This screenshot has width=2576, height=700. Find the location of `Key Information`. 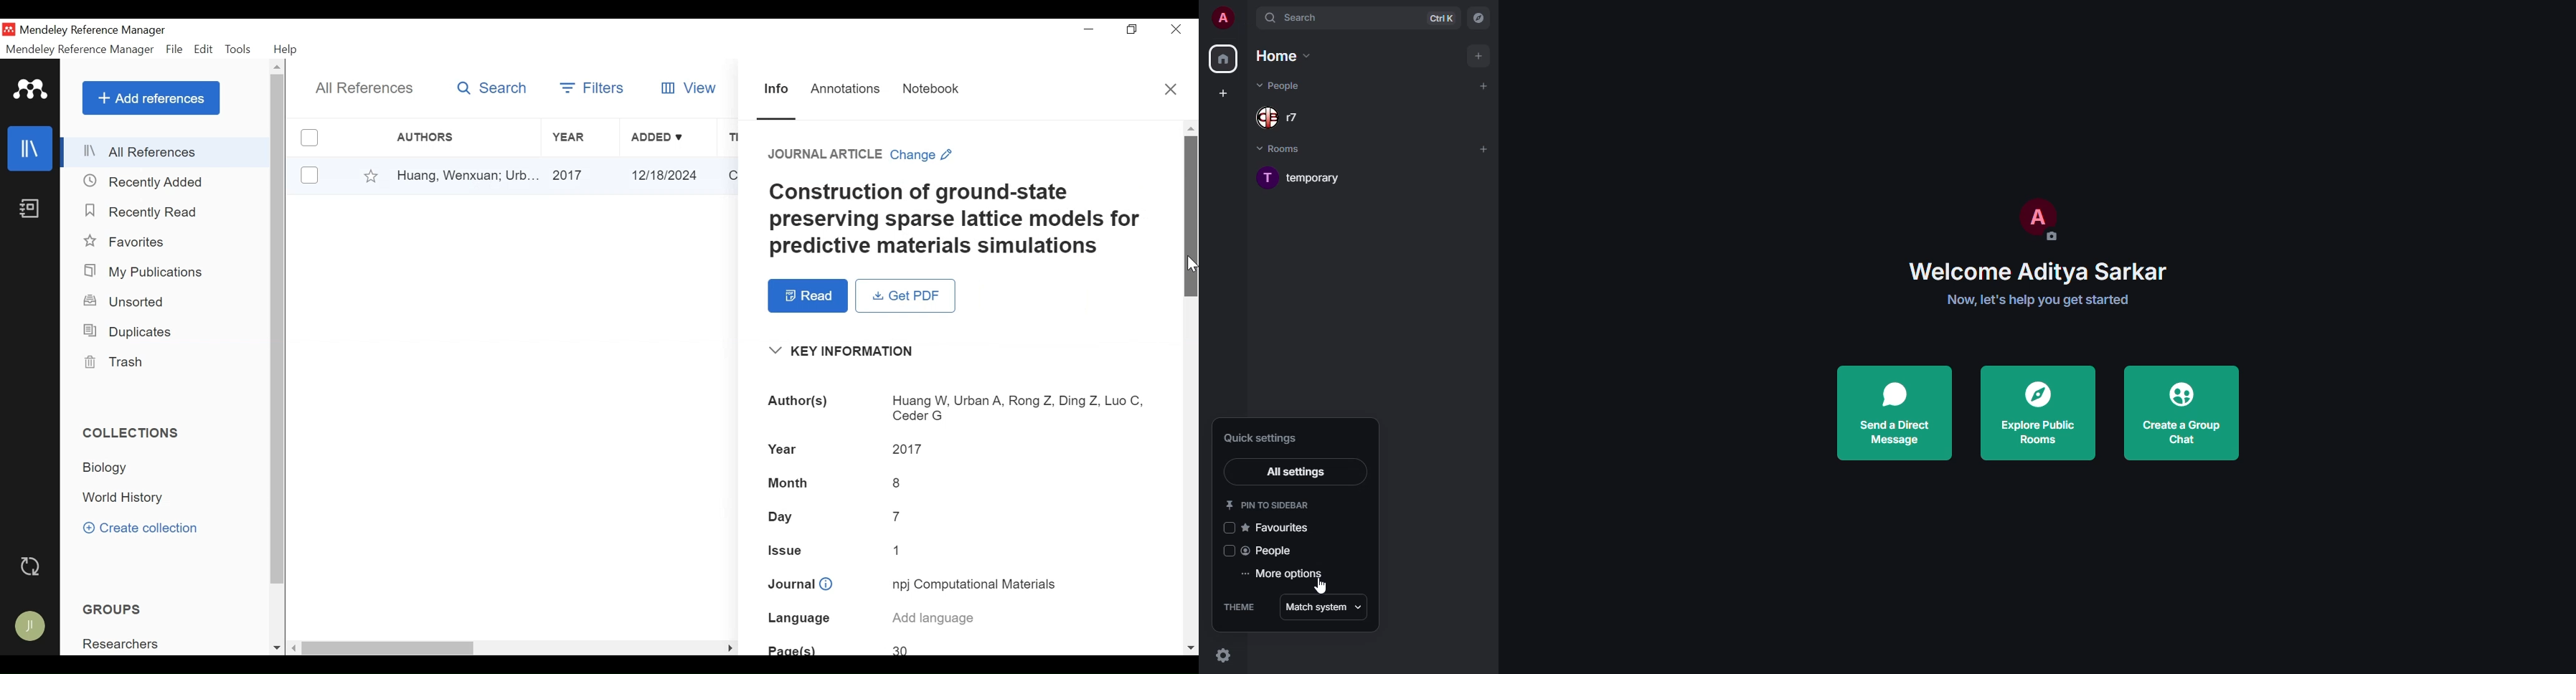

Key Information is located at coordinates (847, 351).